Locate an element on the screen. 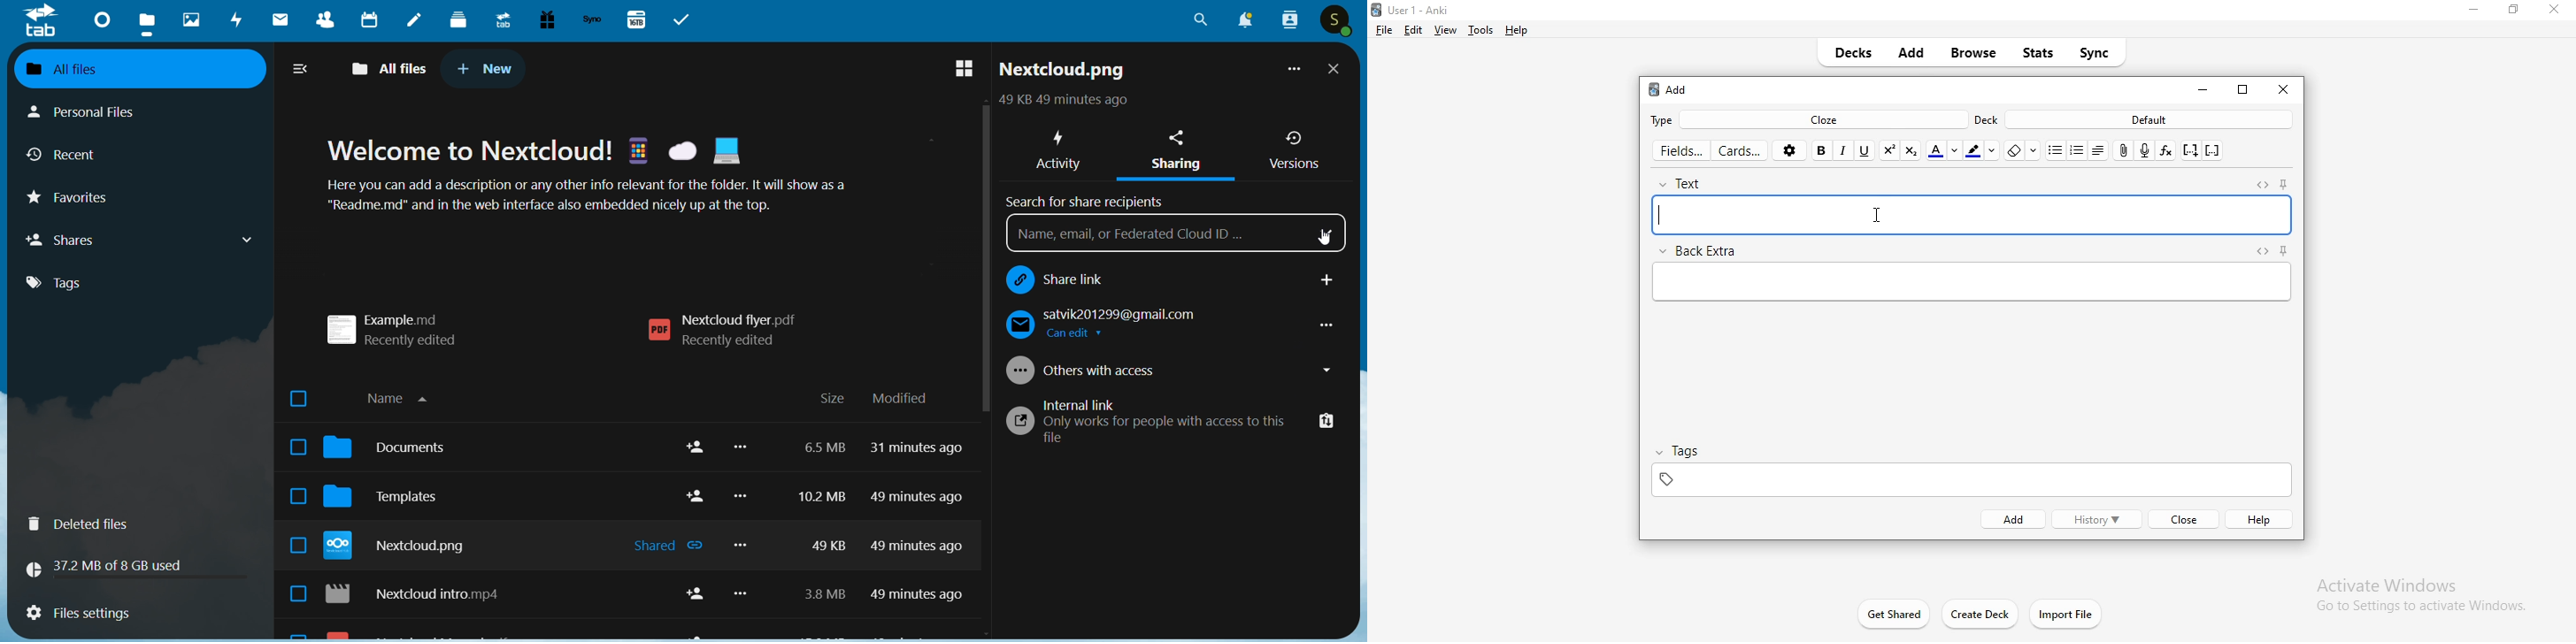  more is located at coordinates (744, 529).